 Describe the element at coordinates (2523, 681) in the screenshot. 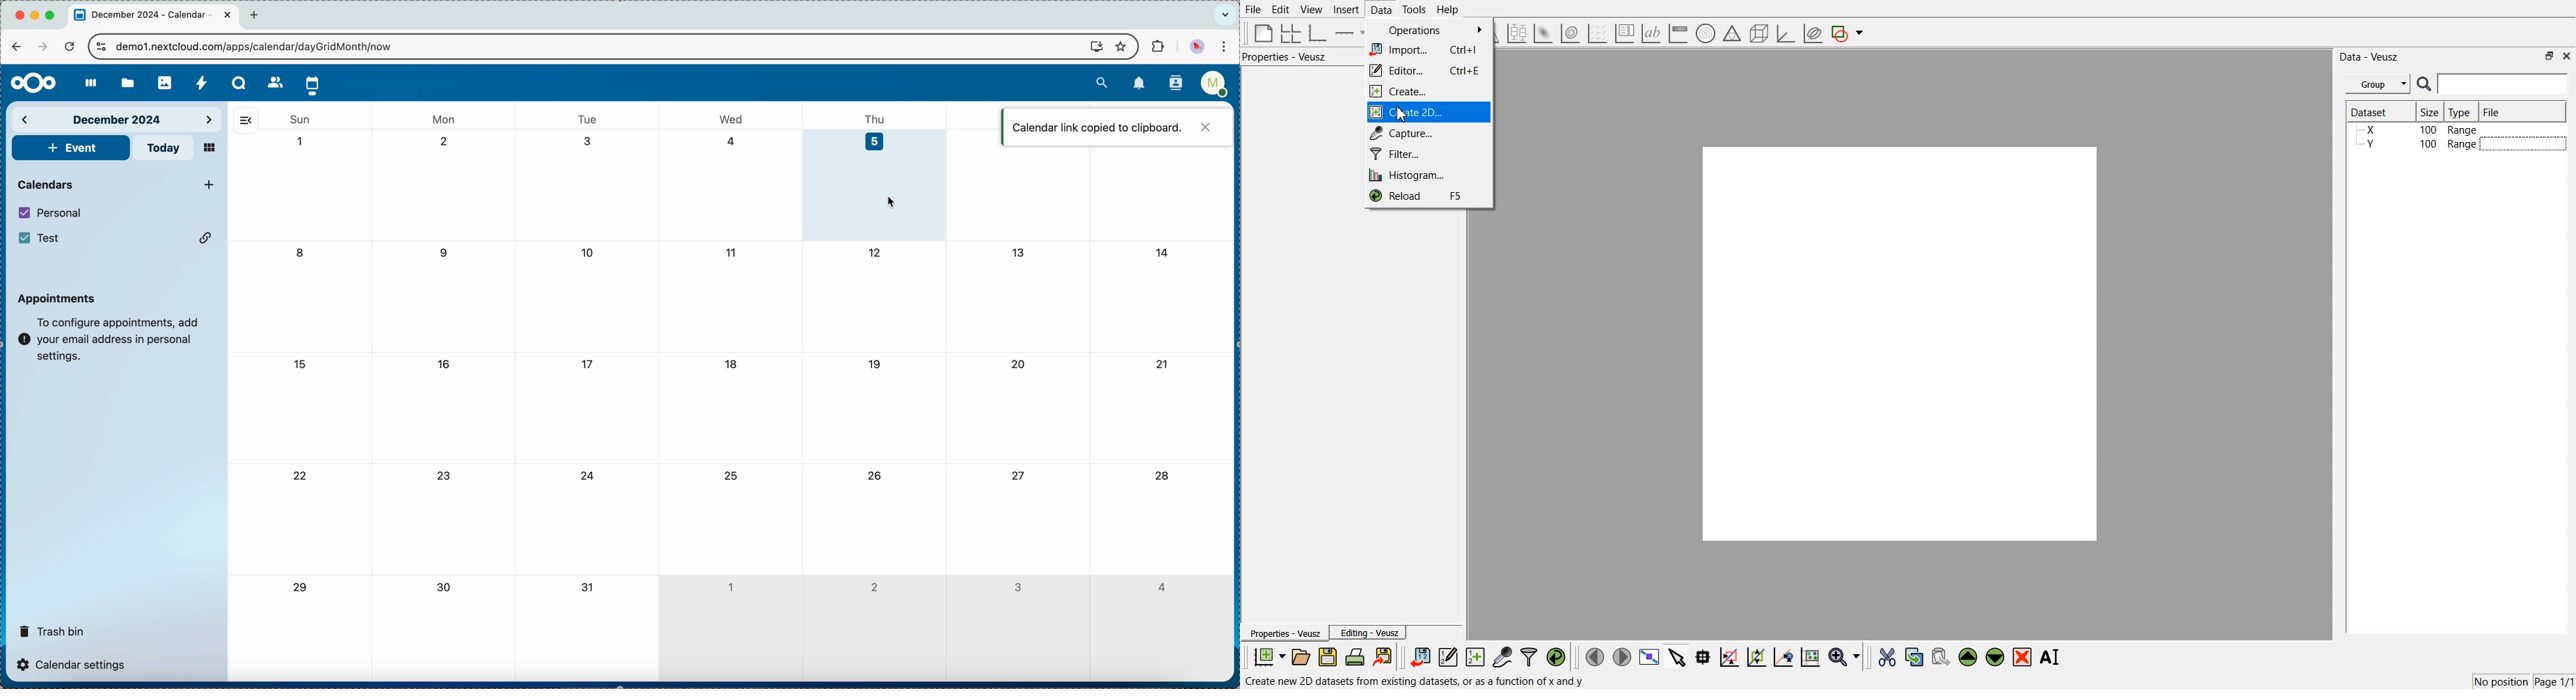

I see `No position Page 1/1` at that location.